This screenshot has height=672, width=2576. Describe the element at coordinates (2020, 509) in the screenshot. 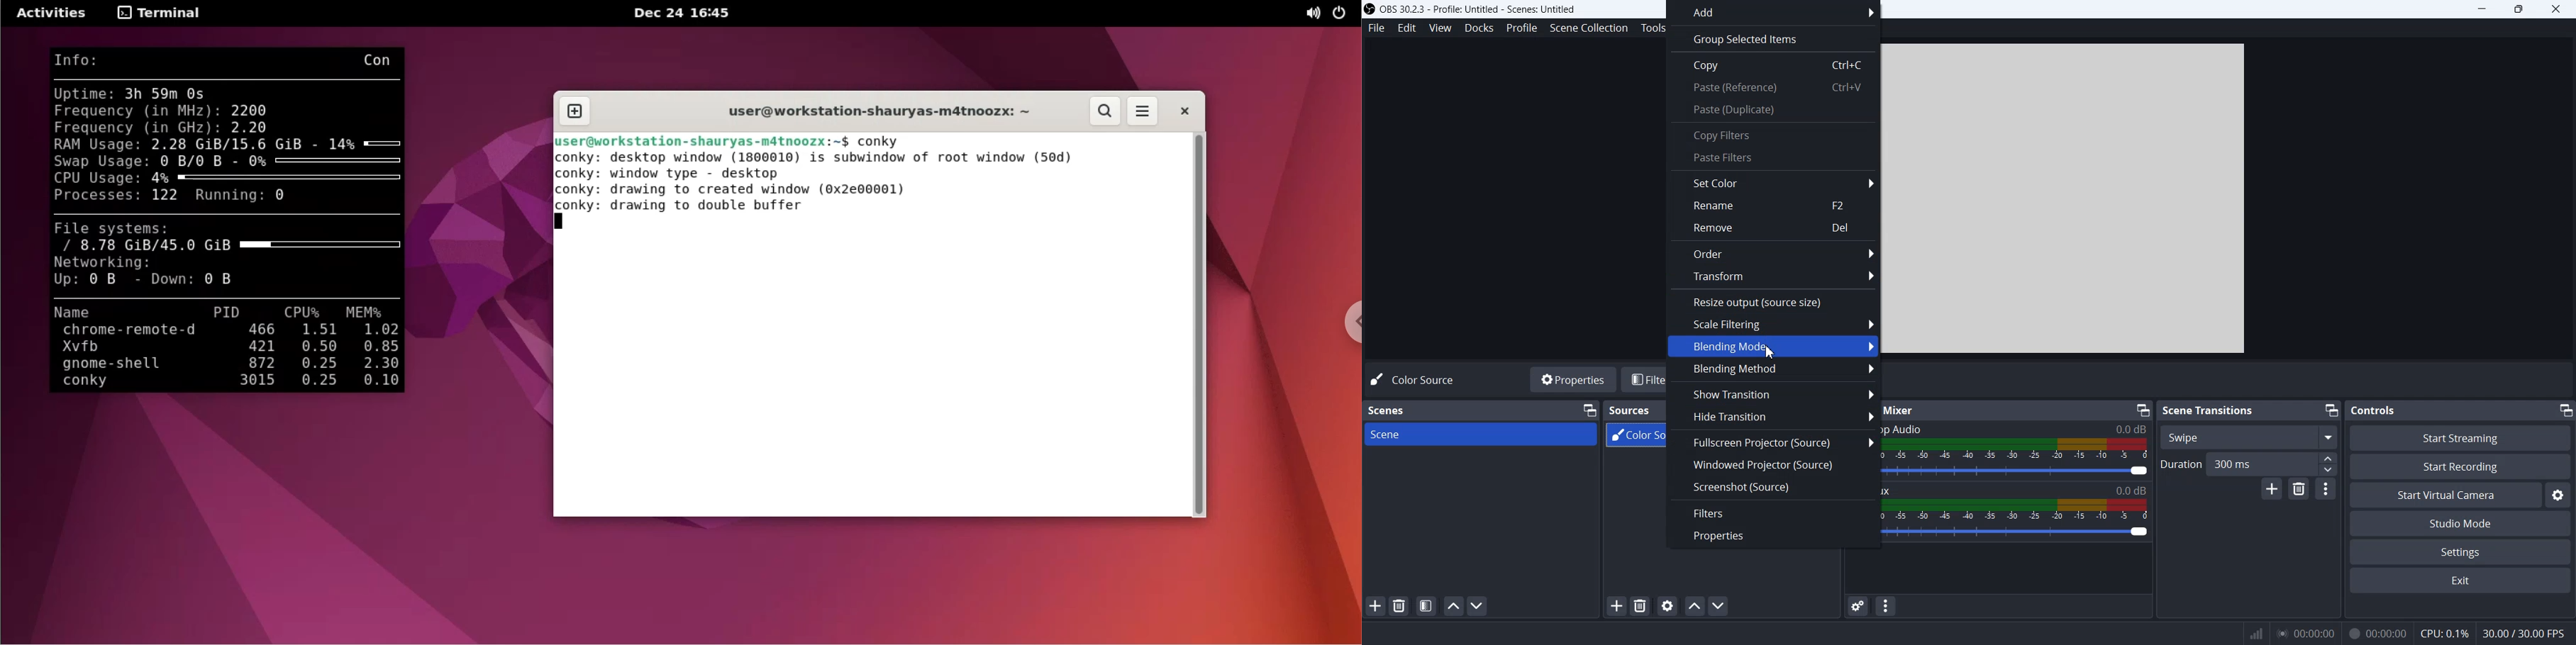

I see `Volume Indicator` at that location.